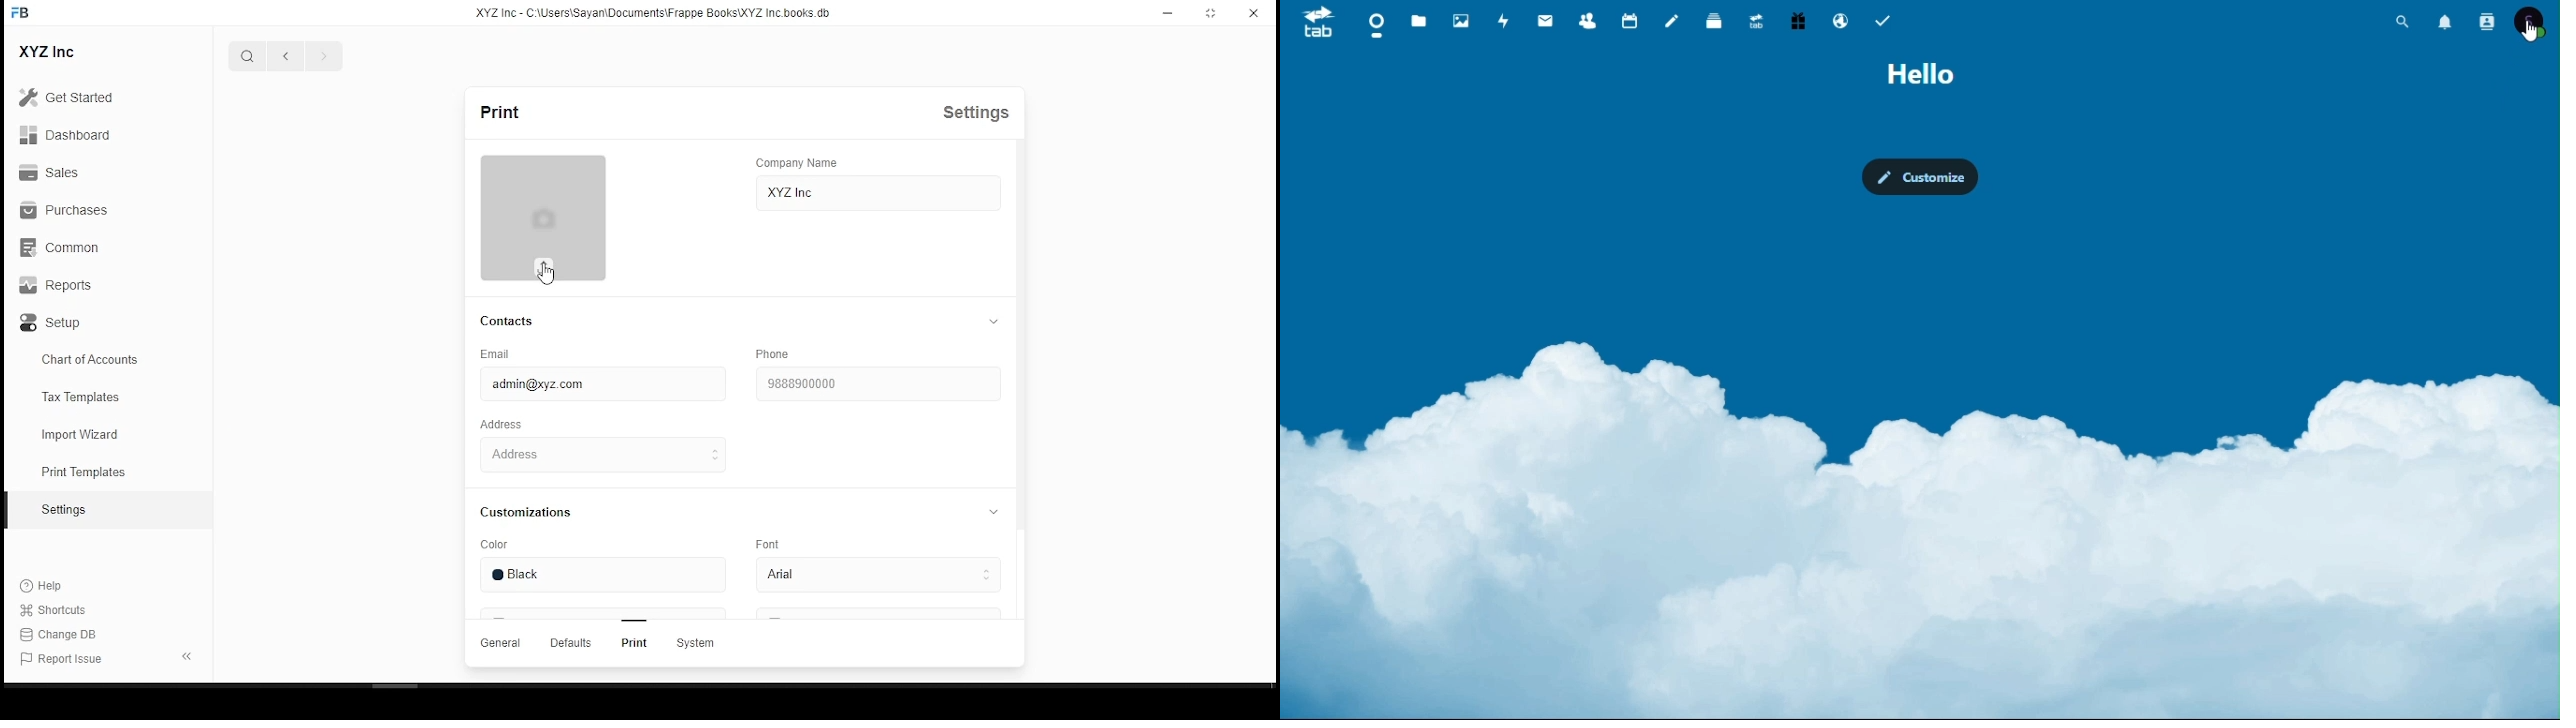 The image size is (2576, 728). I want to click on search, so click(245, 56).